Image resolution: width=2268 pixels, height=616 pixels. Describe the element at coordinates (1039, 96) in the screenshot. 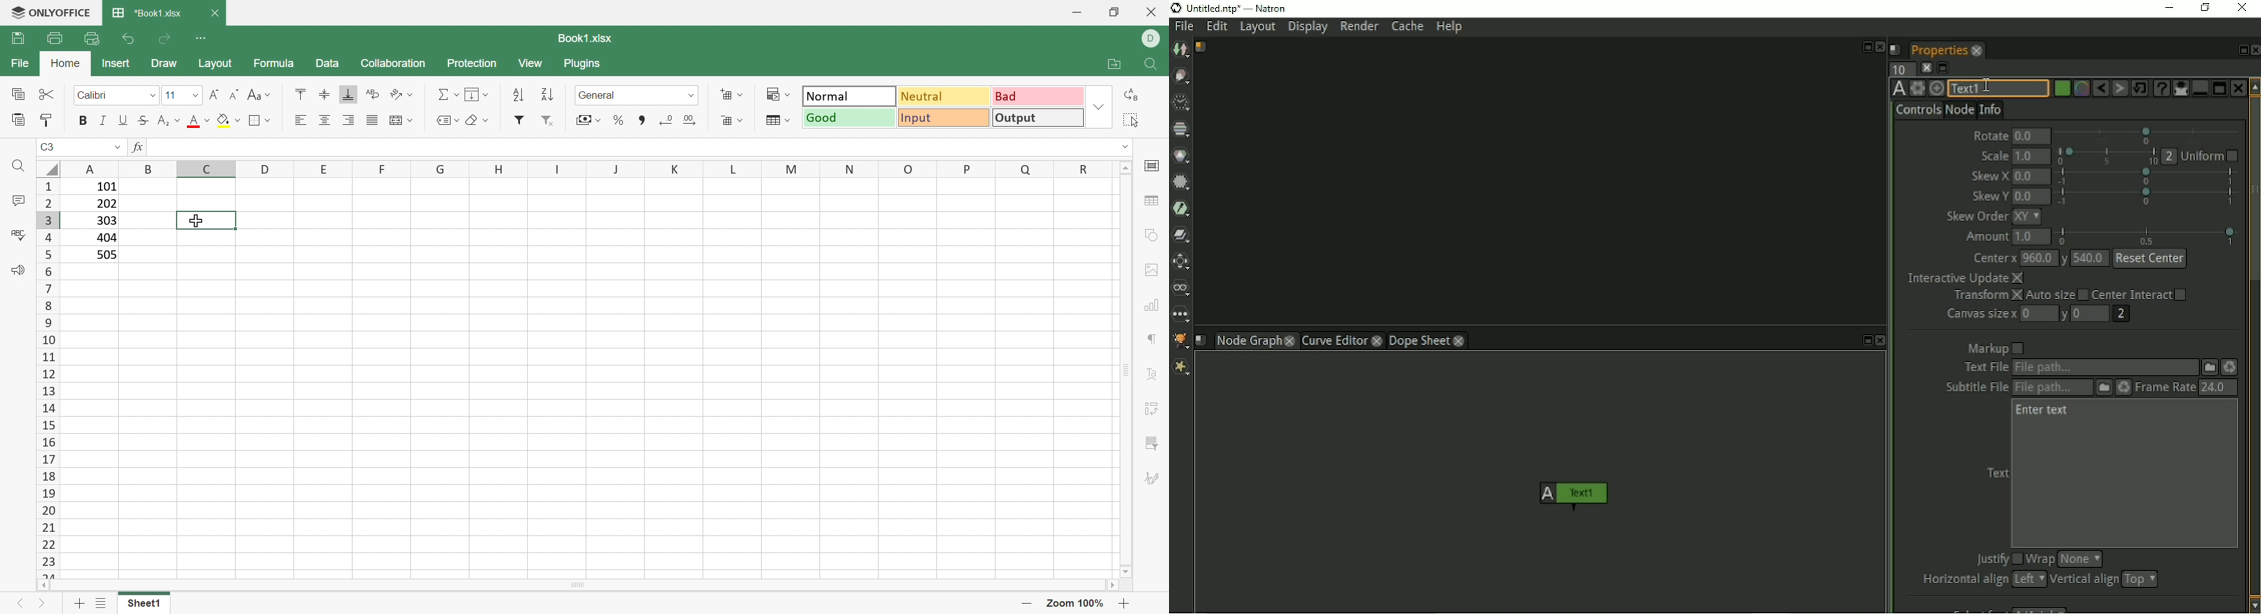

I see `Bad` at that location.